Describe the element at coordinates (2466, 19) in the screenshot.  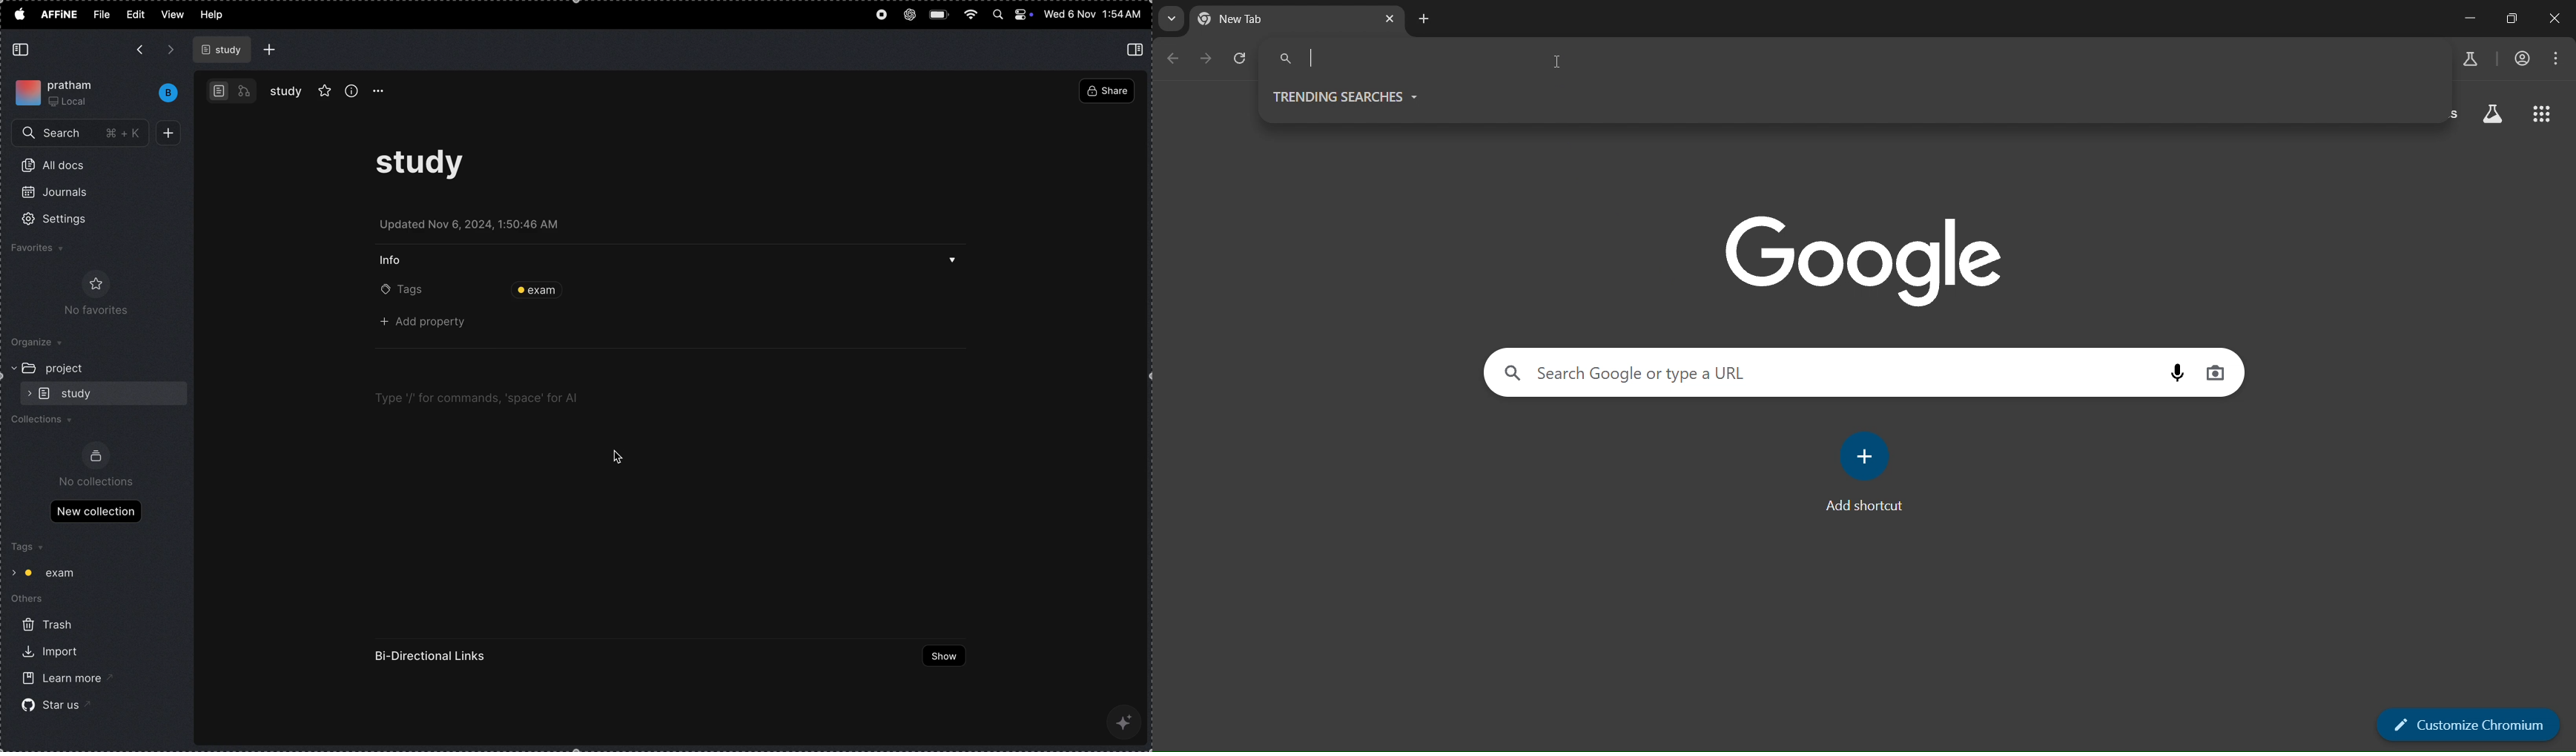
I see `minimize` at that location.